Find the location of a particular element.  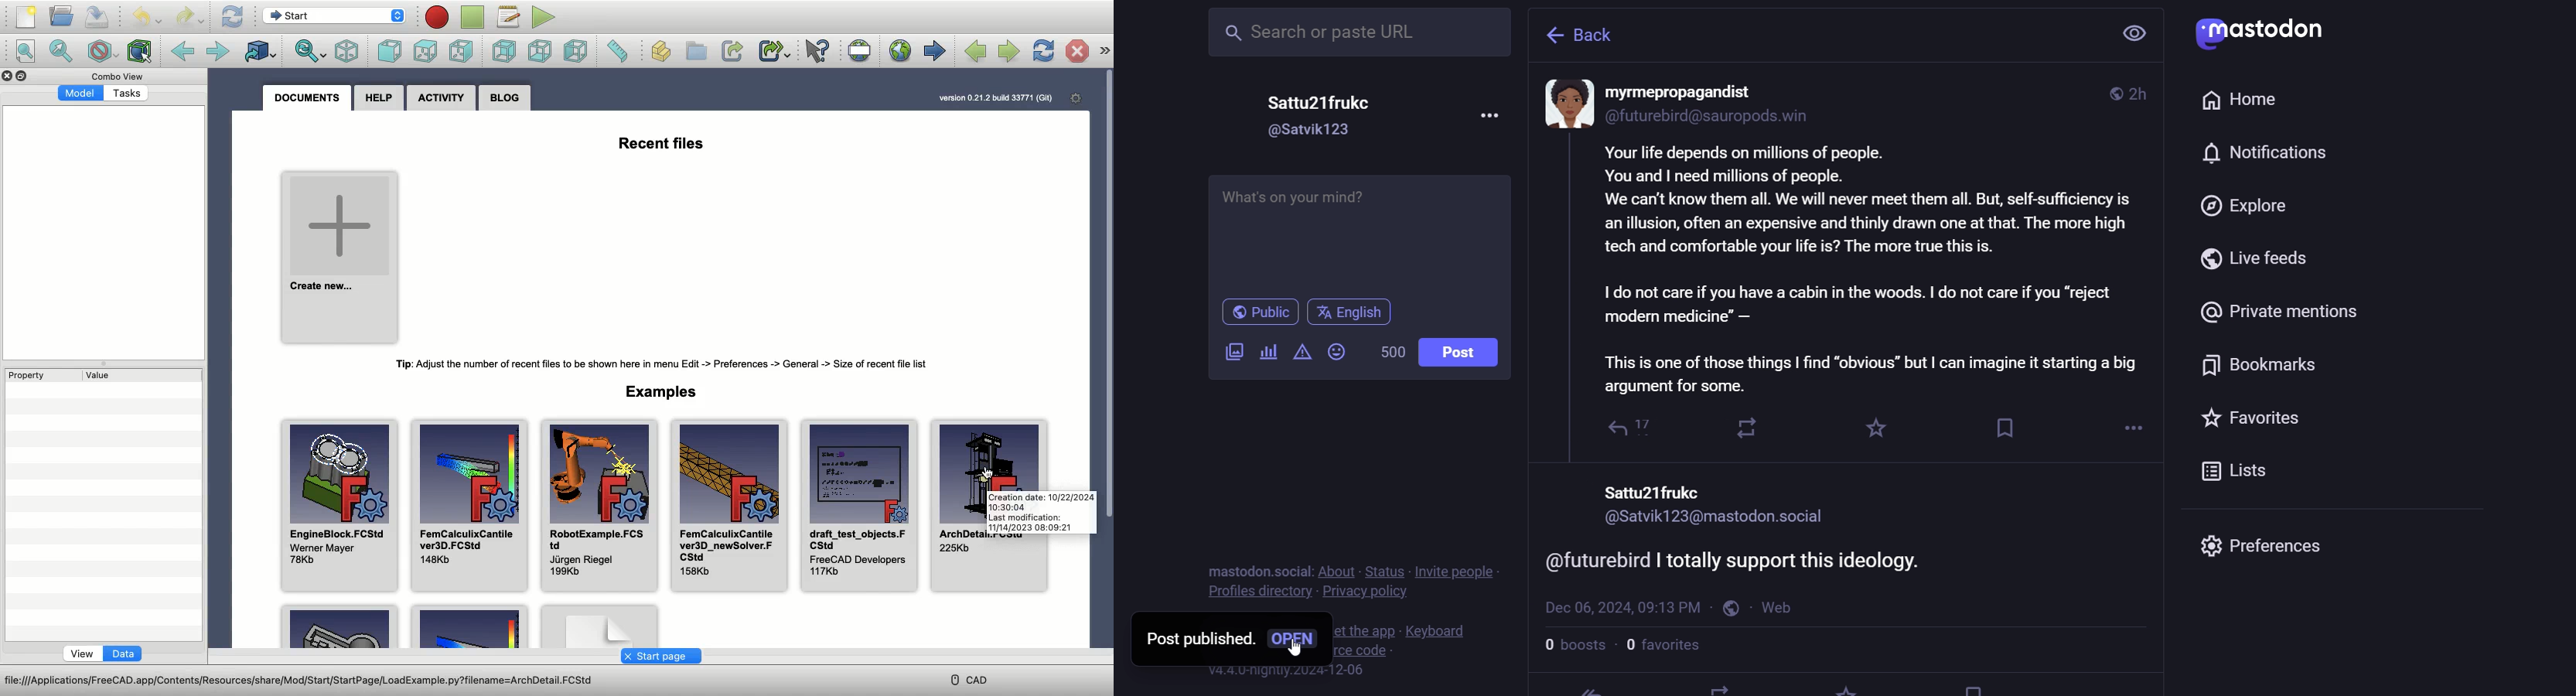

private mention is located at coordinates (2276, 313).